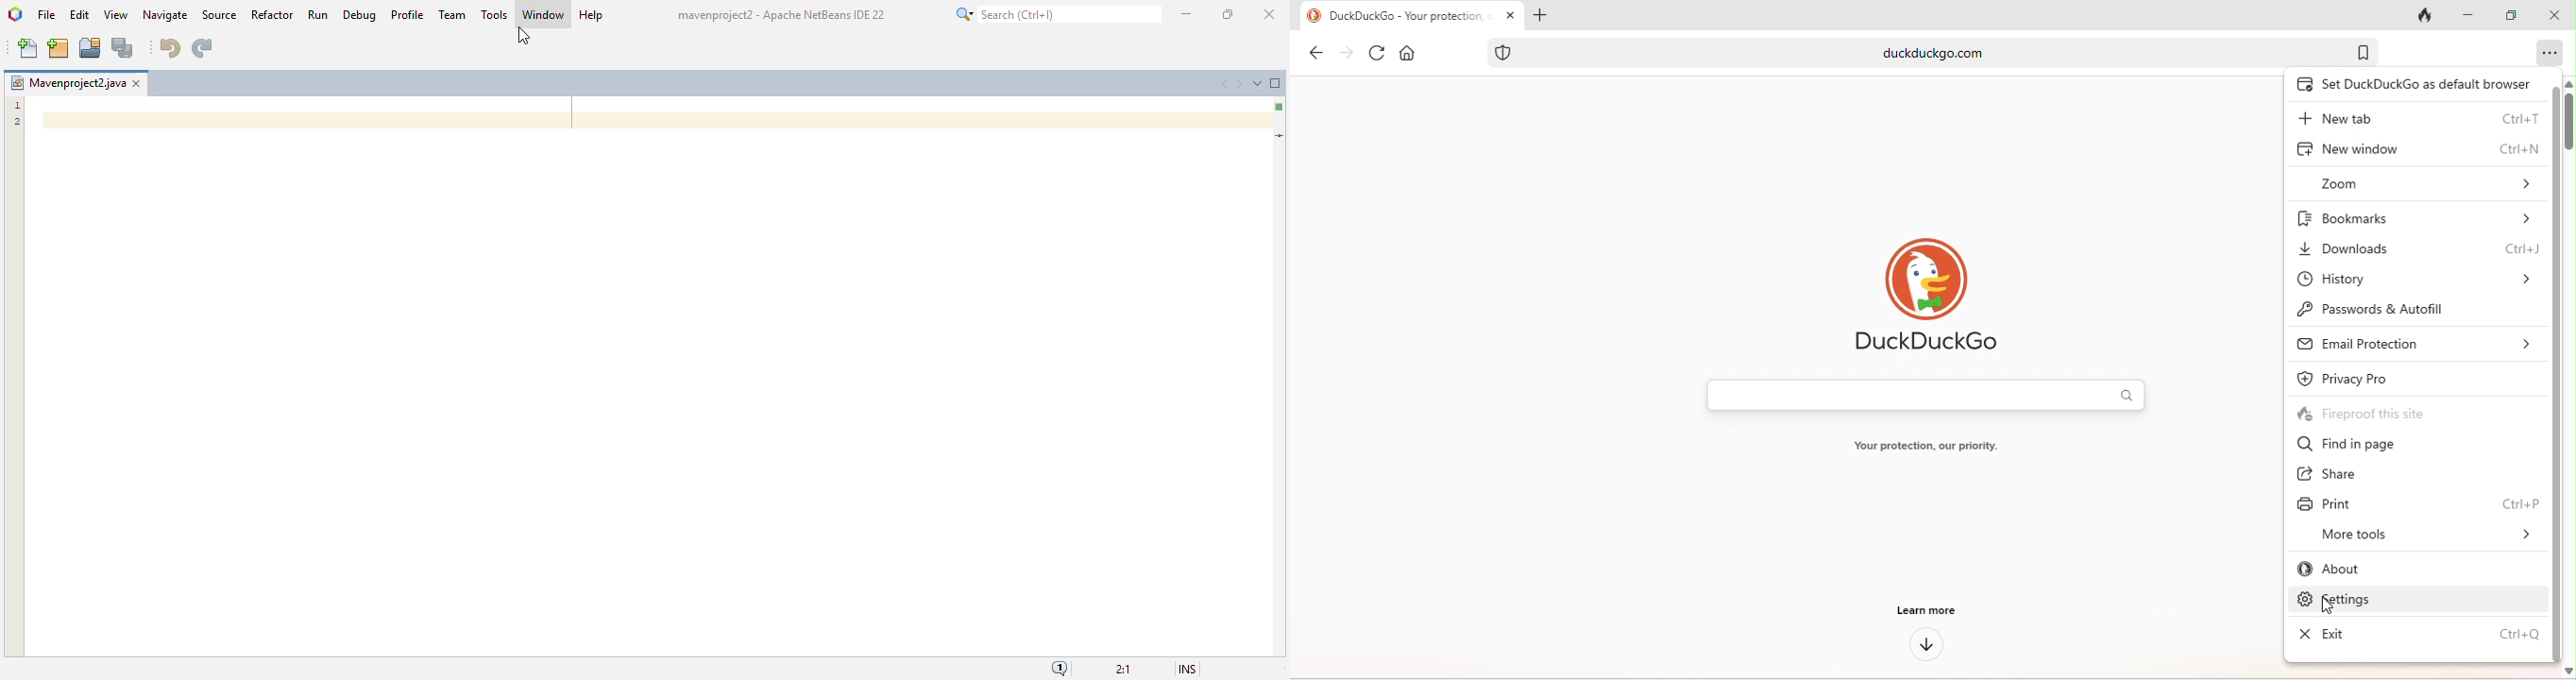 The height and width of the screenshot is (700, 2576). Describe the element at coordinates (494, 14) in the screenshot. I see `tools` at that location.